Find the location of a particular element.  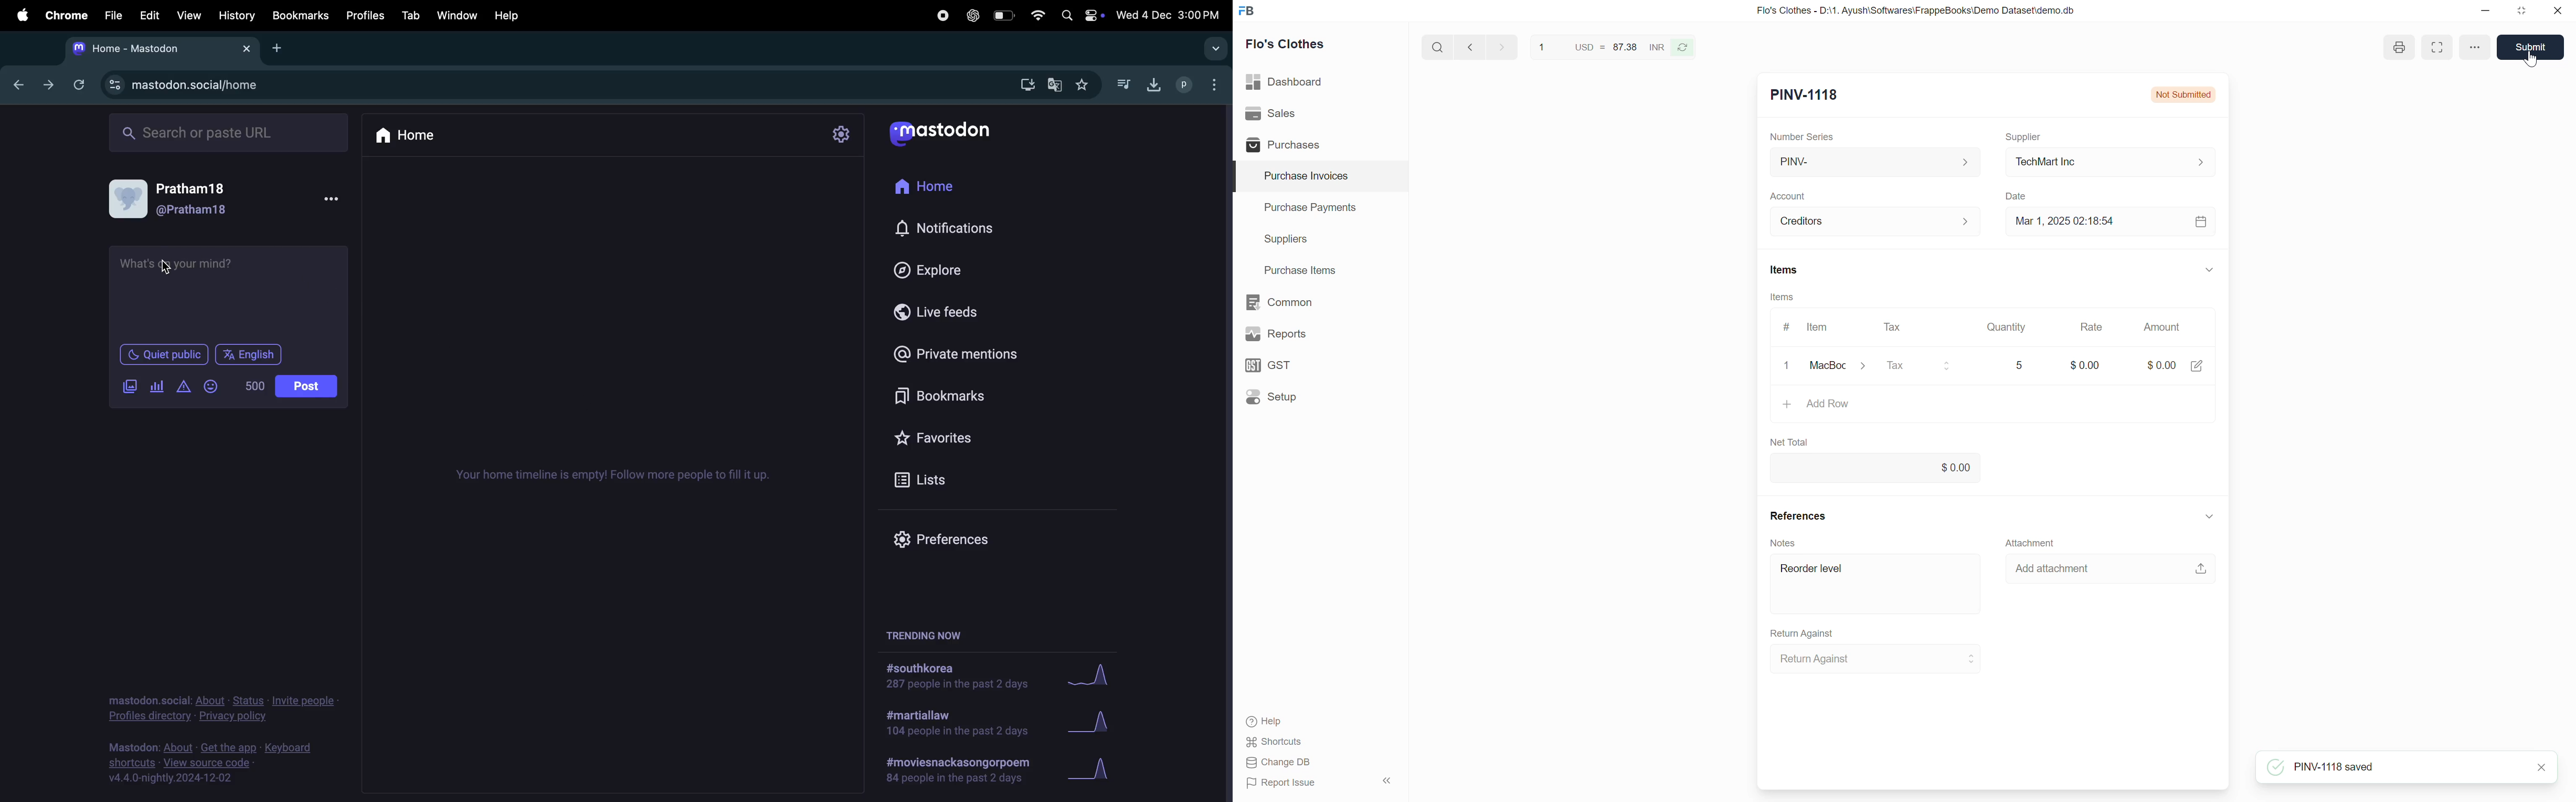

Prefrences is located at coordinates (953, 540).